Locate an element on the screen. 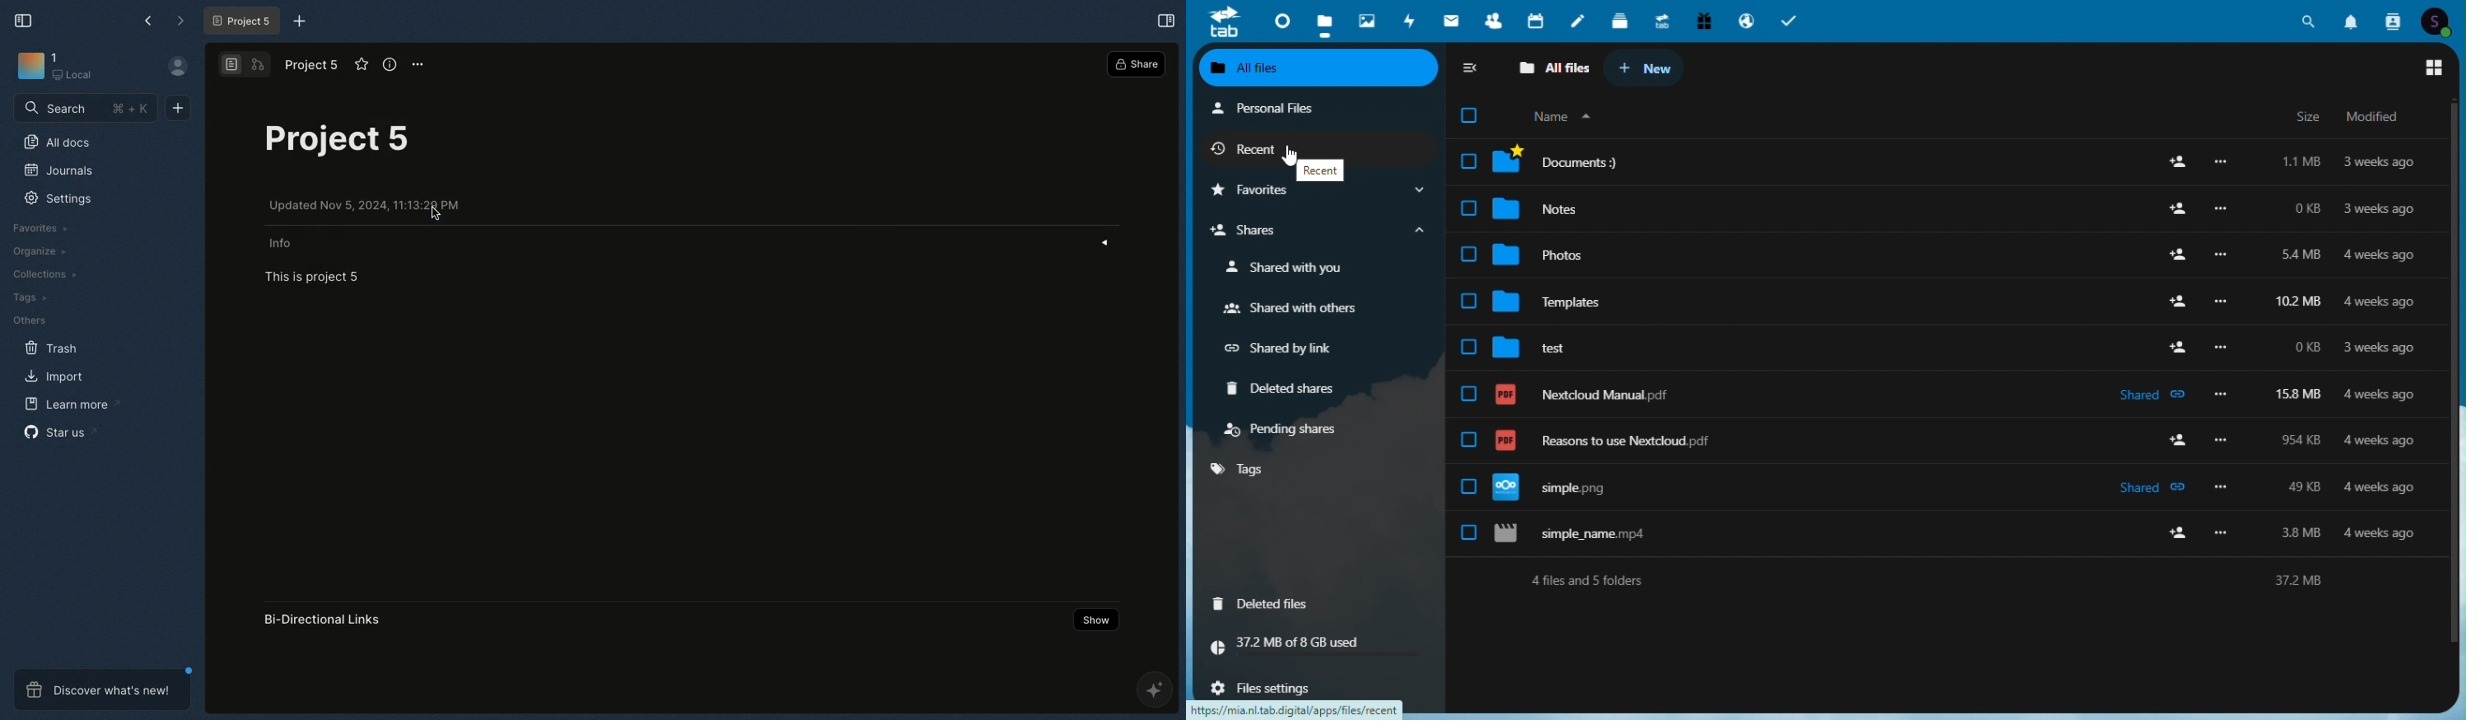 The image size is (2492, 728). Deleted files is located at coordinates (1261, 602).